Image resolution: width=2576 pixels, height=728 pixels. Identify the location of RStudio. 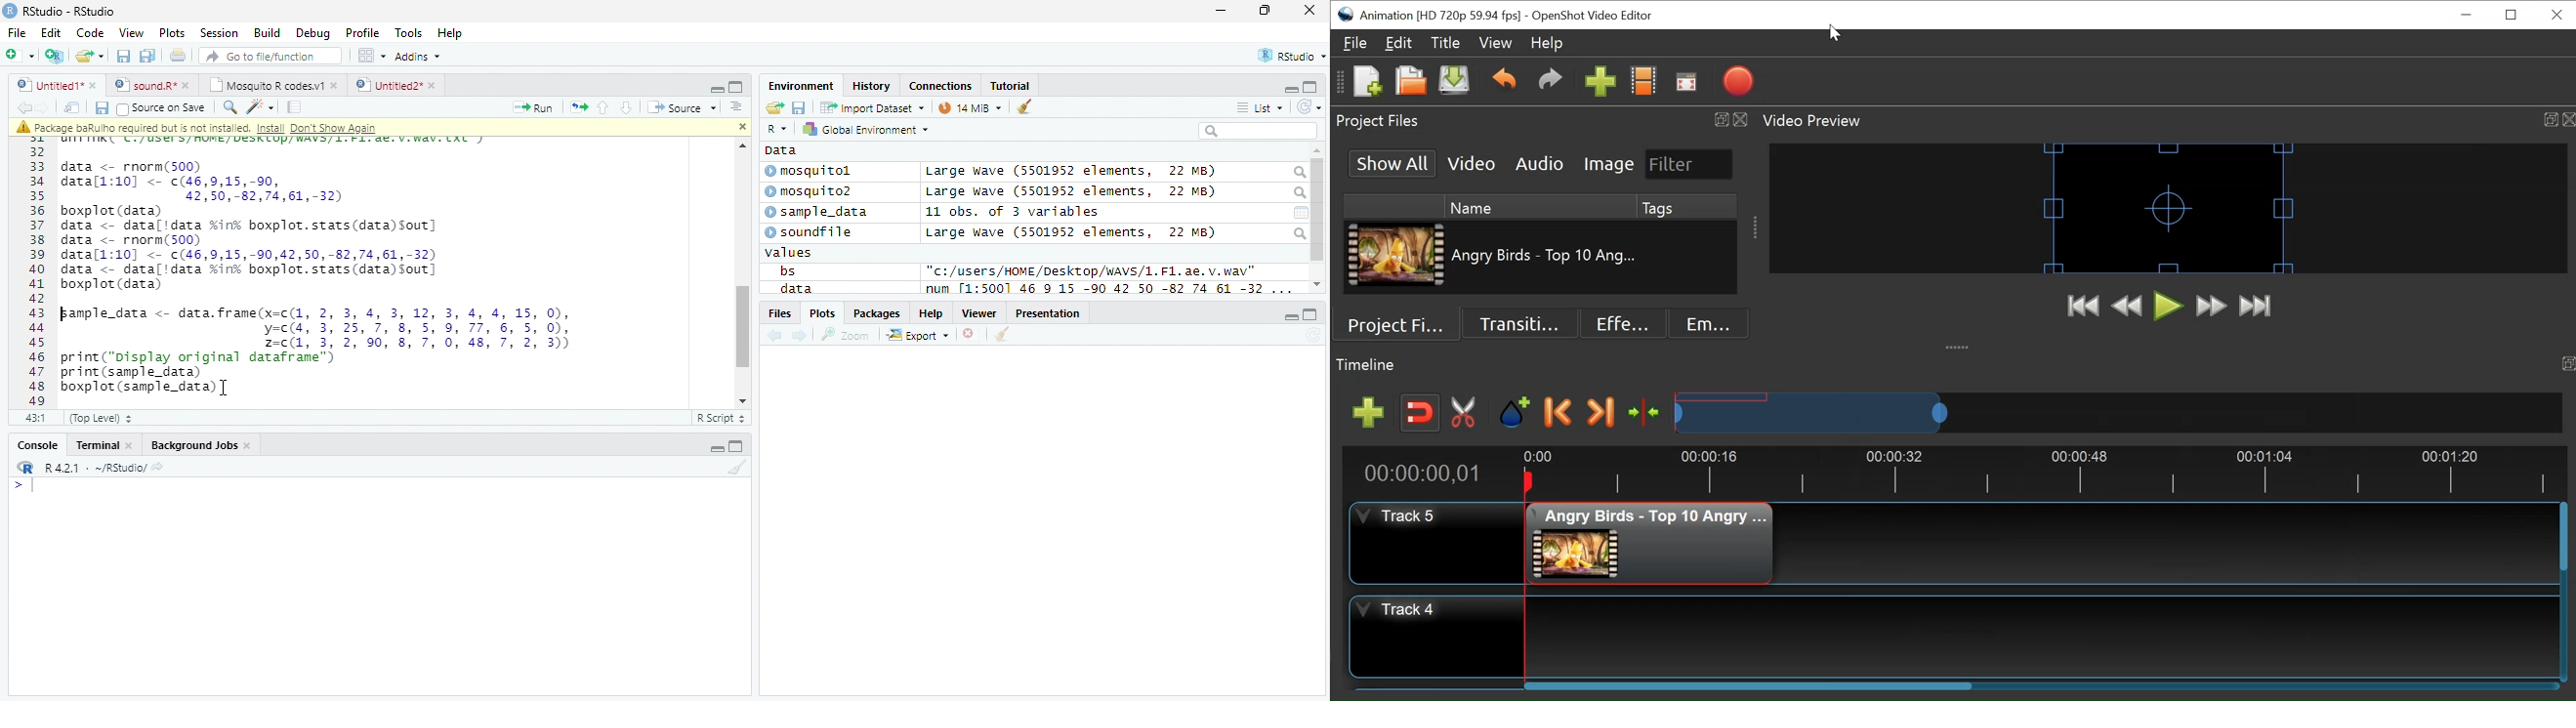
(1290, 55).